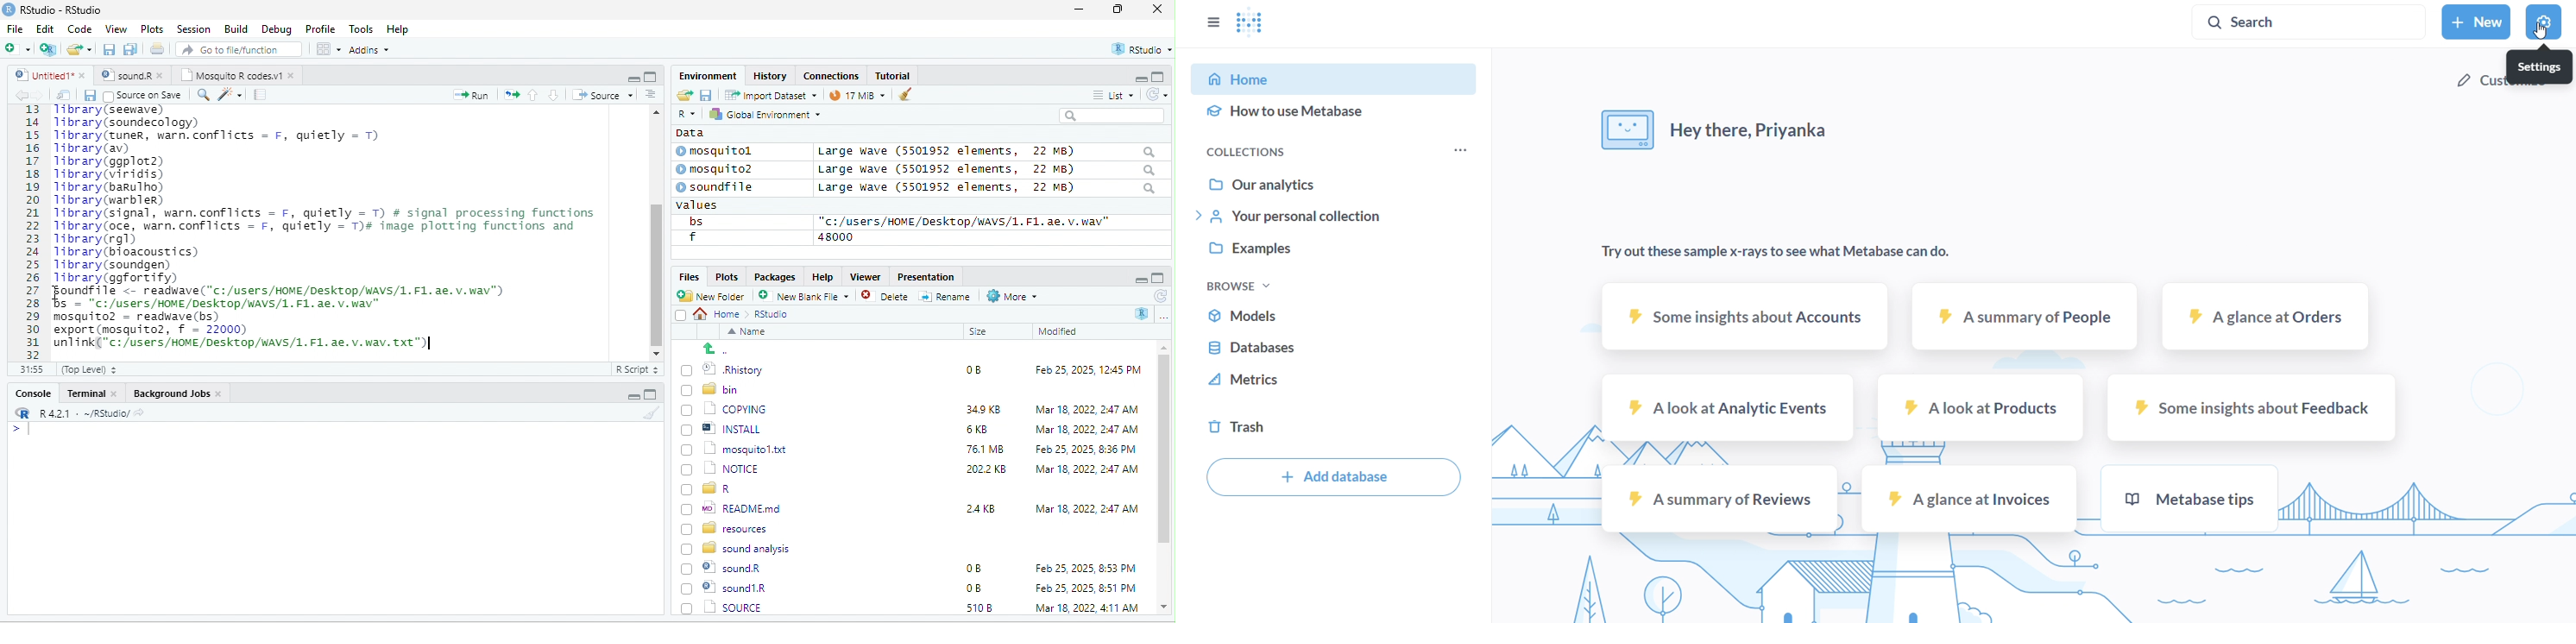 This screenshot has width=2576, height=644. What do you see at coordinates (92, 393) in the screenshot?
I see `Terminal` at bounding box center [92, 393].